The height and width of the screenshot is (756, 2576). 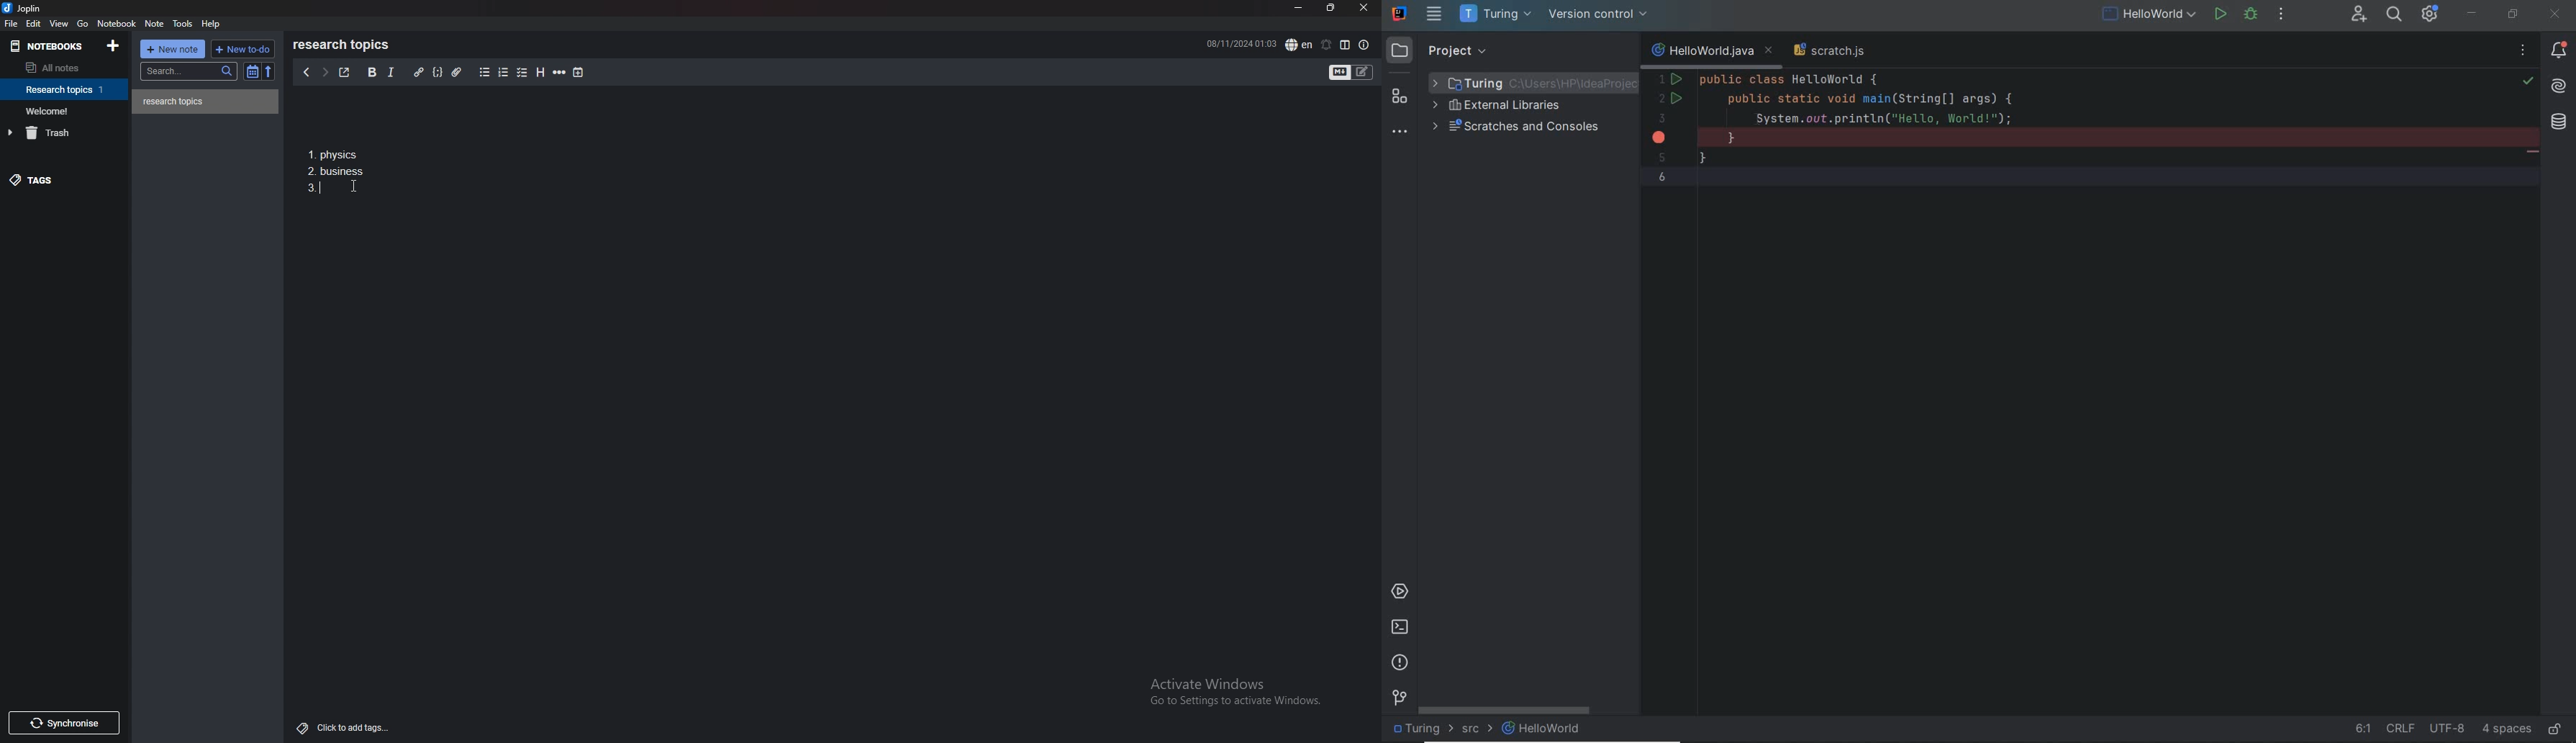 I want to click on notebooks, so click(x=49, y=45).